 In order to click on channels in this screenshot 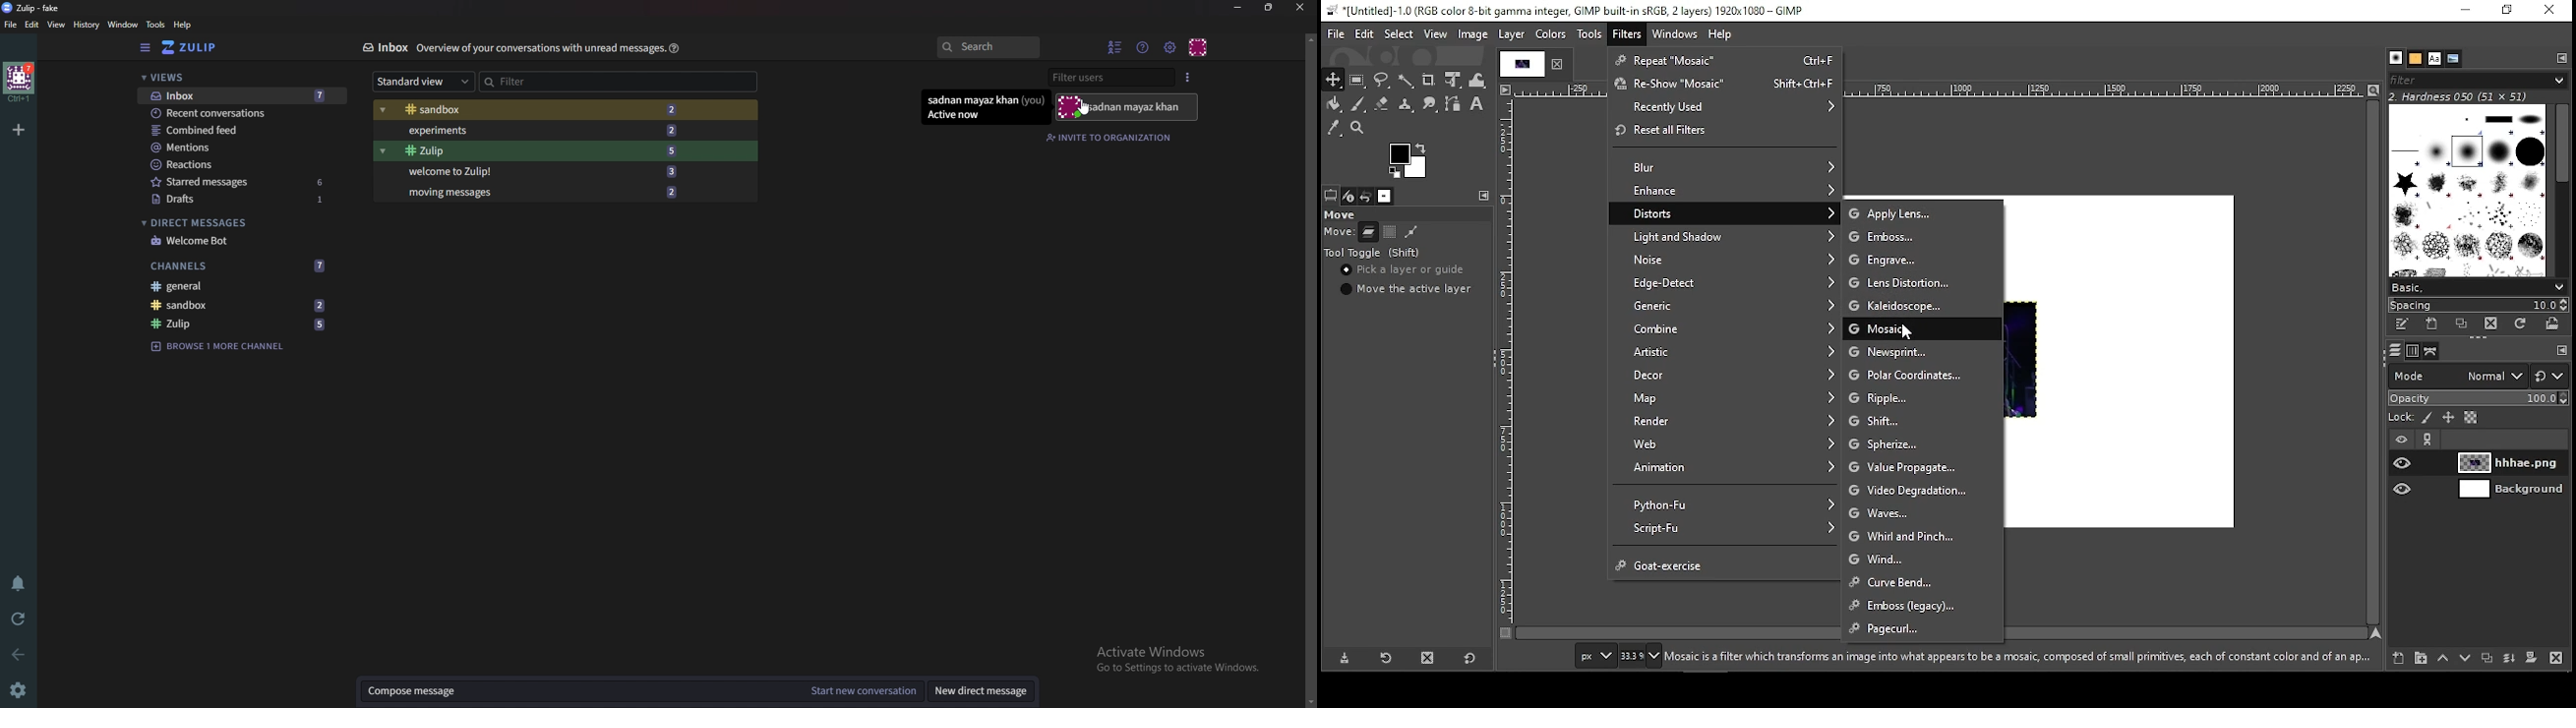, I will do `click(2413, 351)`.